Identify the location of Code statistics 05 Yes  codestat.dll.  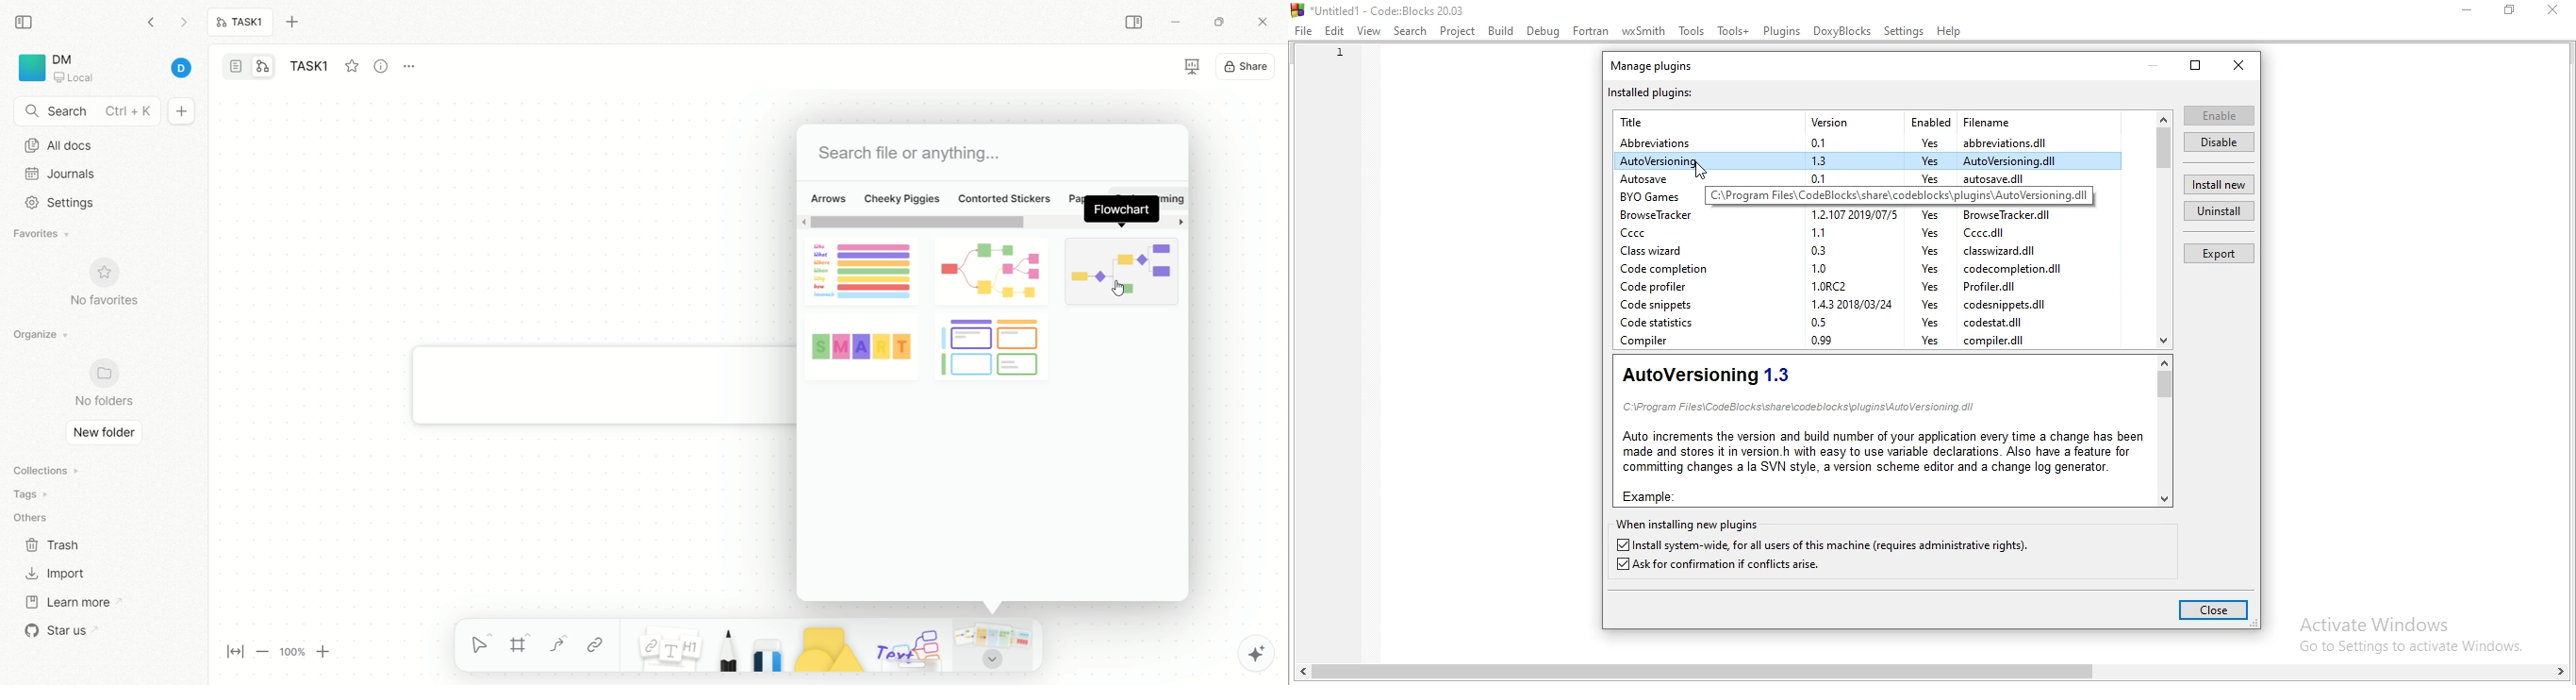
(1826, 324).